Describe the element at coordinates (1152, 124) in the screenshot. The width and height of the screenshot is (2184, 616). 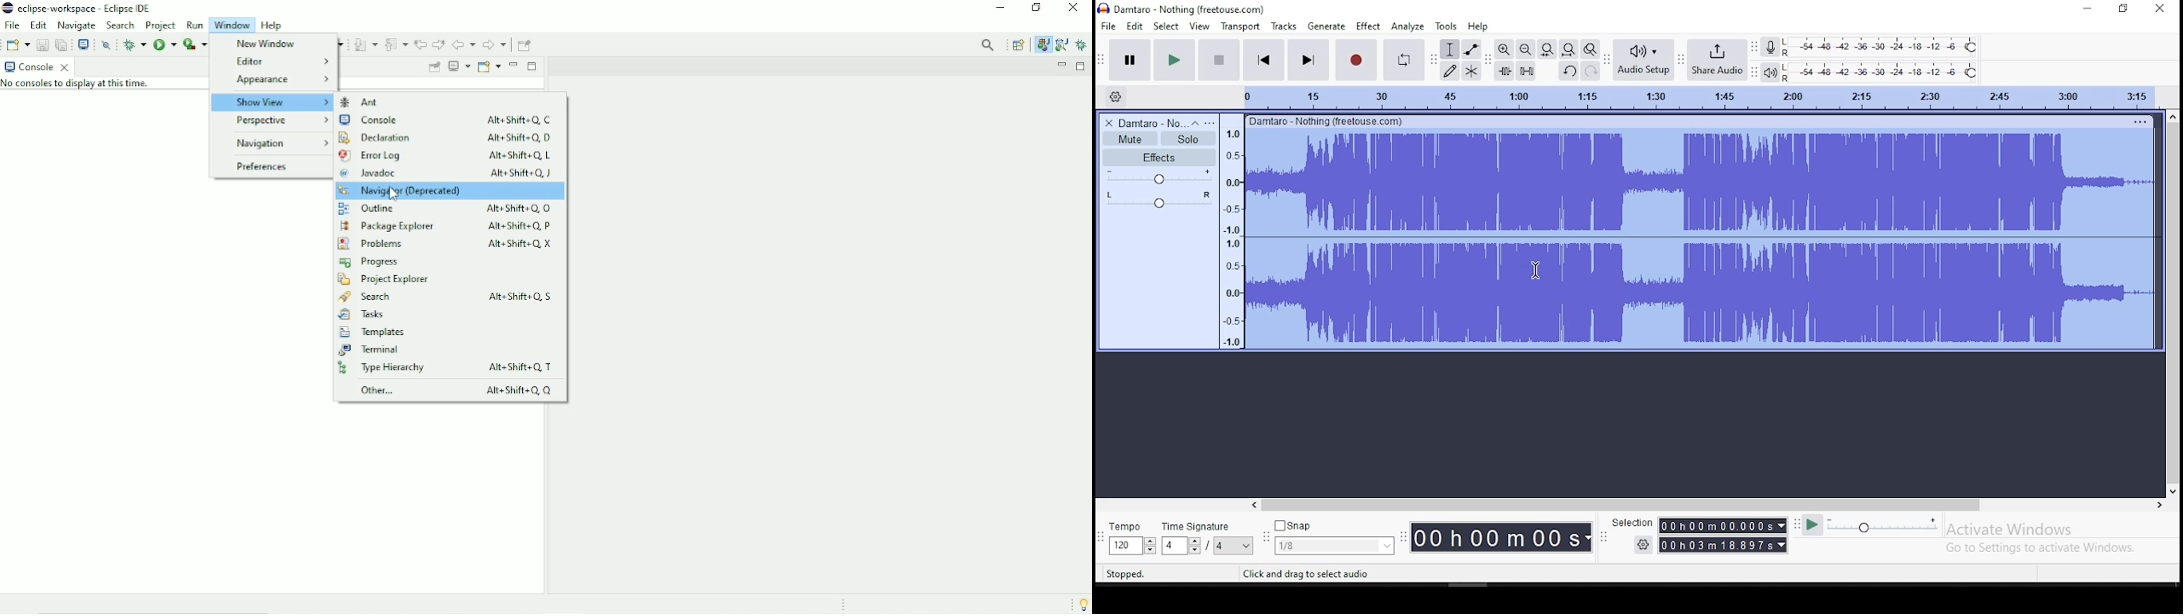
I see `audio track name` at that location.